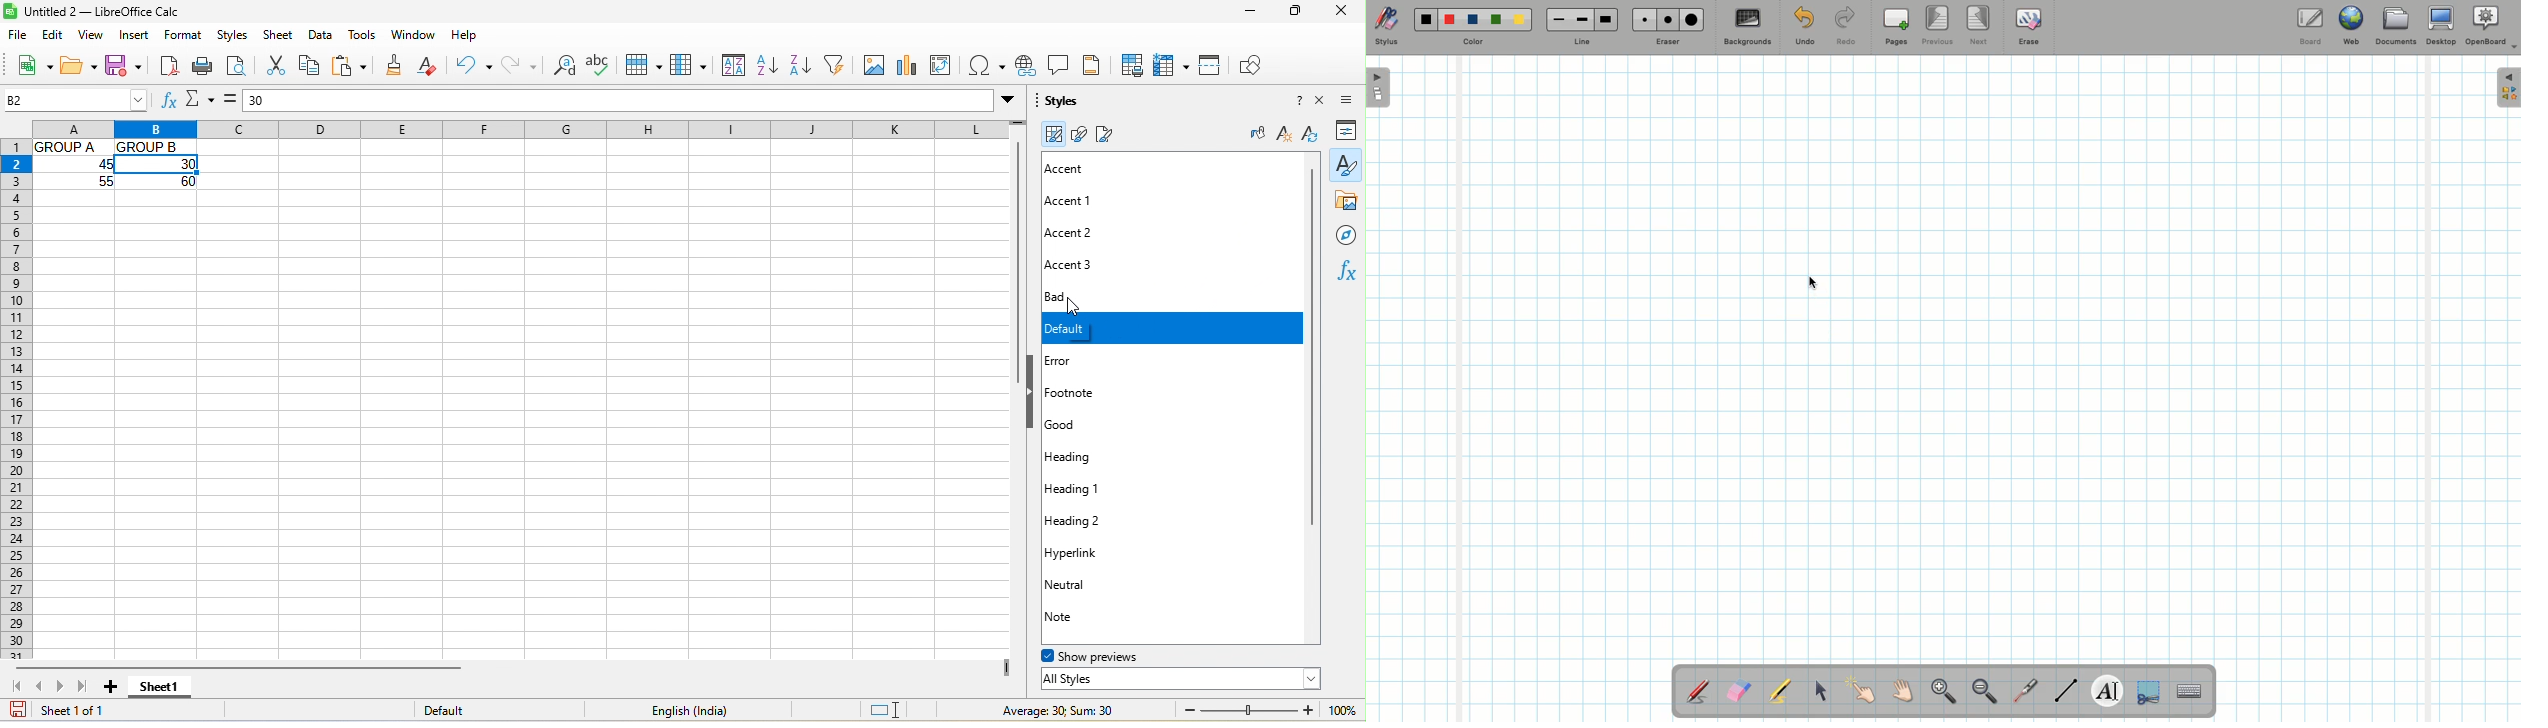 The height and width of the screenshot is (728, 2548). Describe the element at coordinates (41, 687) in the screenshot. I see `previous sheet` at that location.